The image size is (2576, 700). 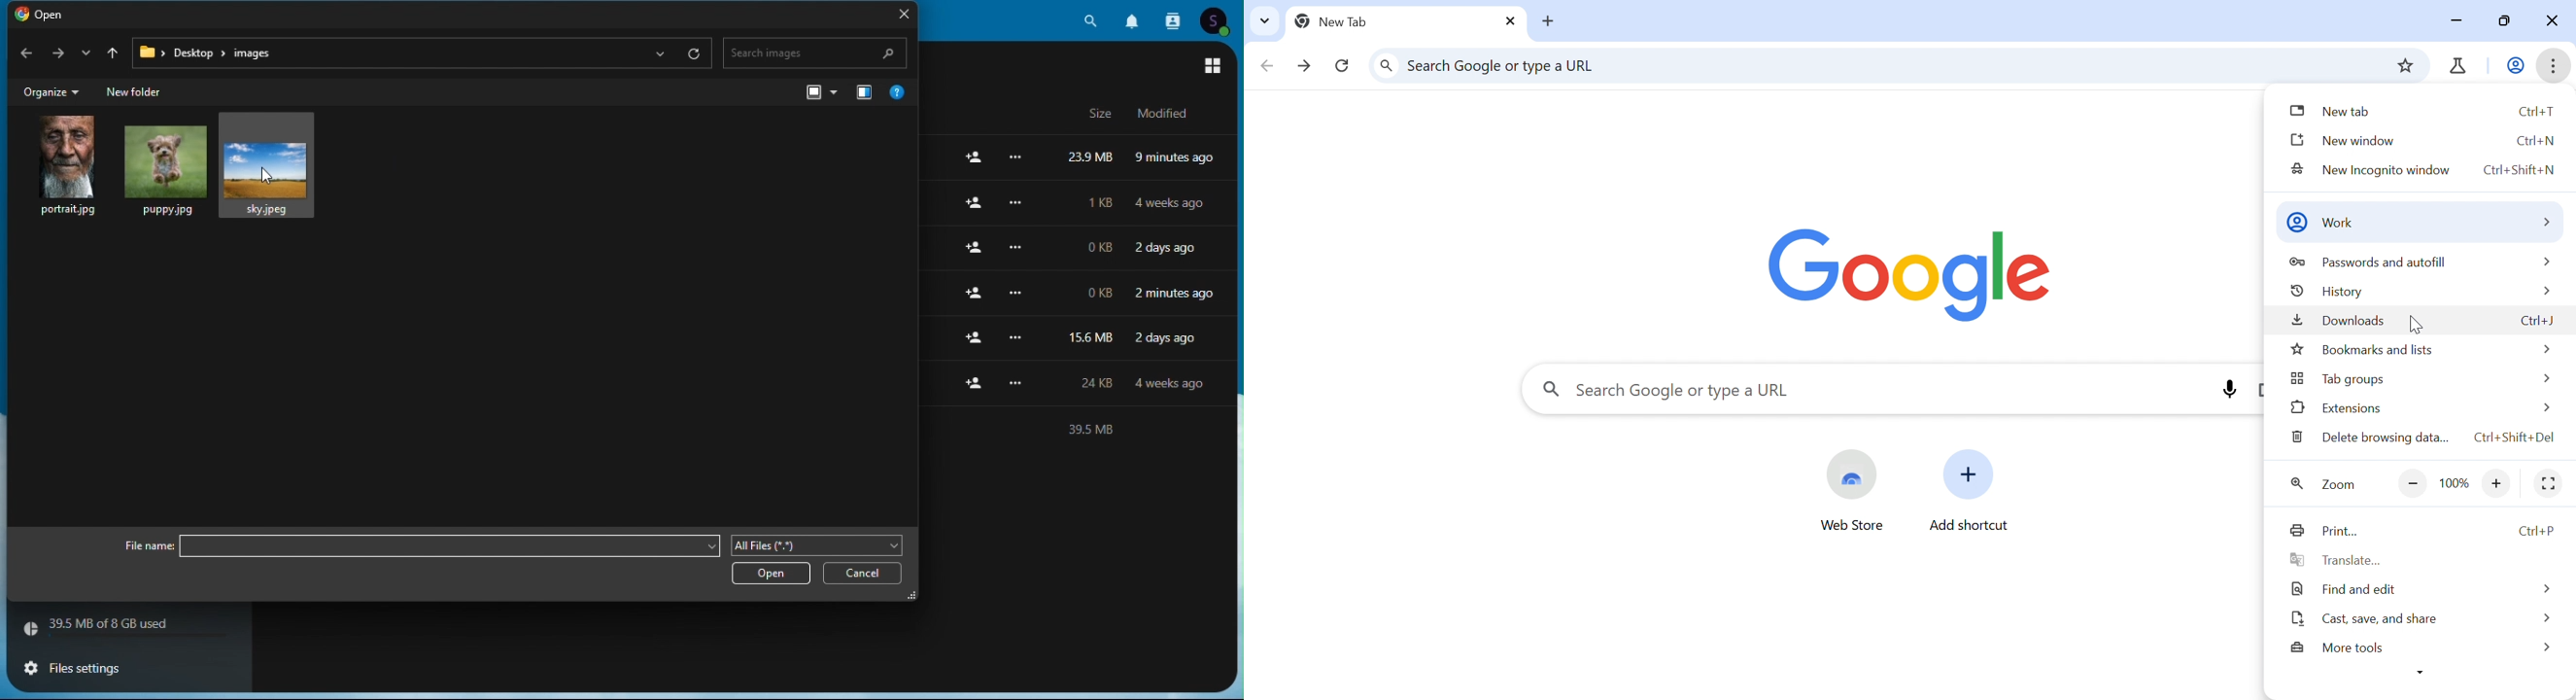 I want to click on View, so click(x=818, y=91).